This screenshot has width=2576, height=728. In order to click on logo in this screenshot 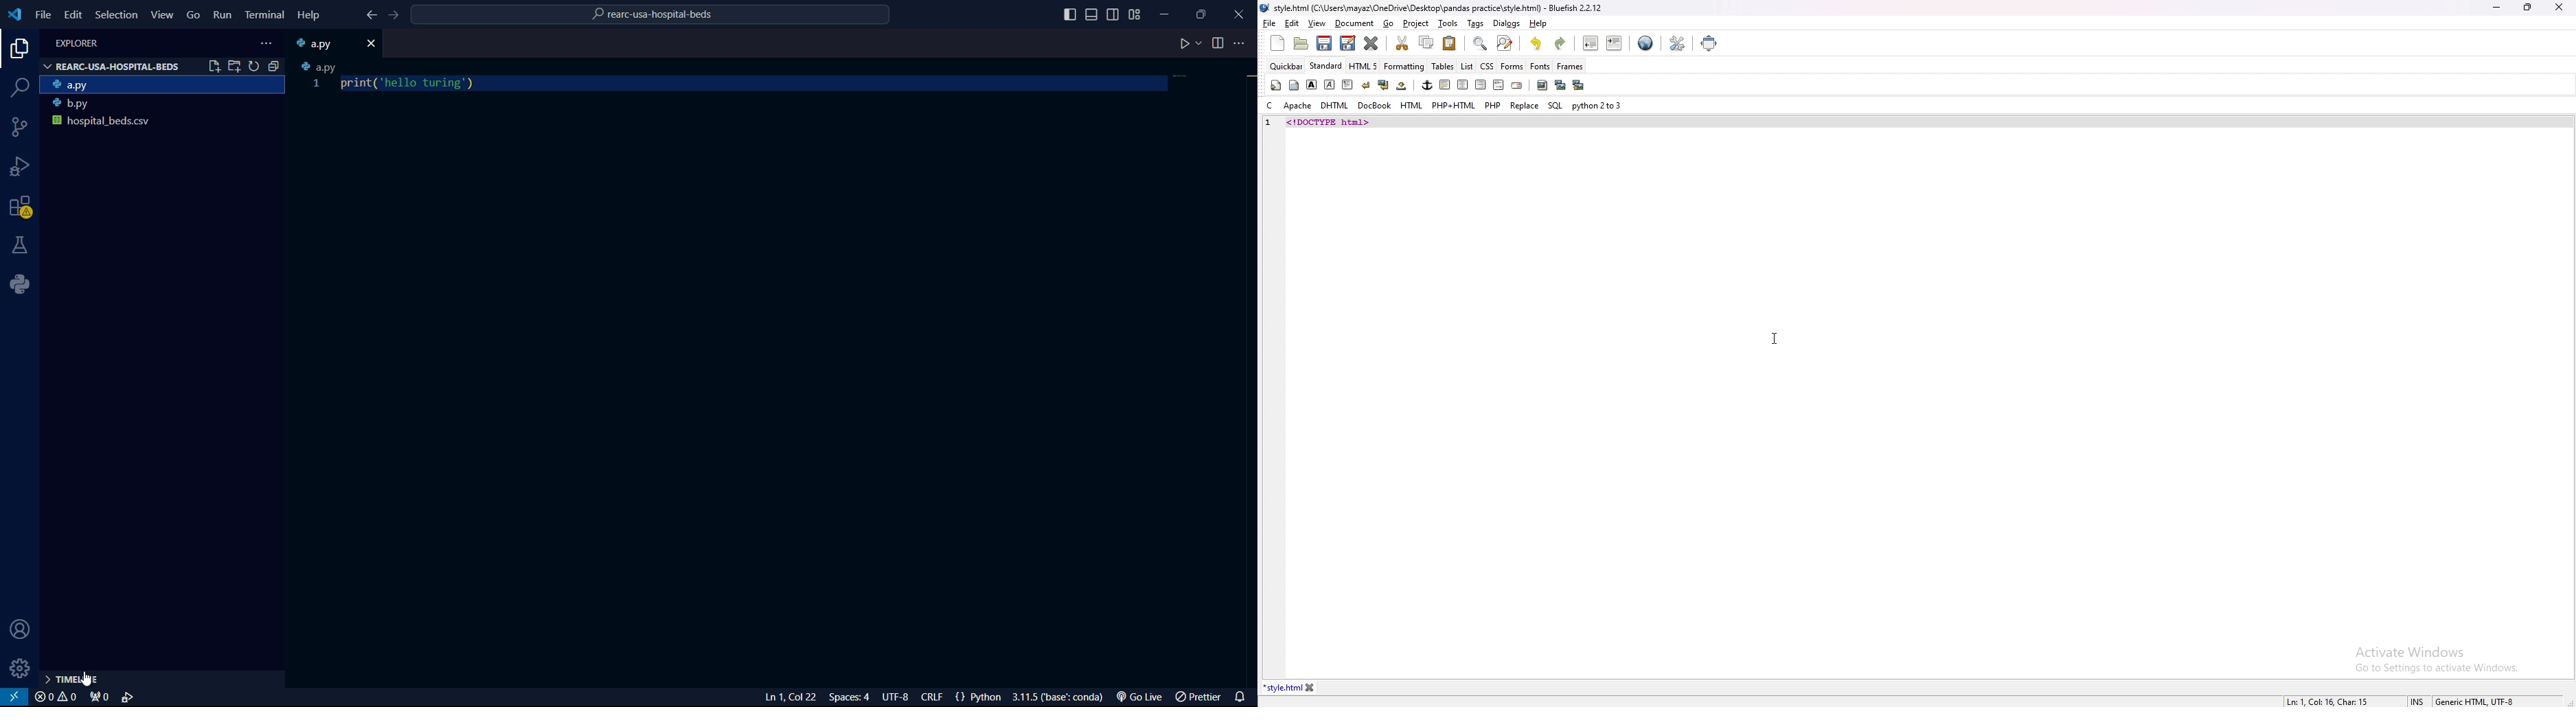, I will do `click(14, 14)`.